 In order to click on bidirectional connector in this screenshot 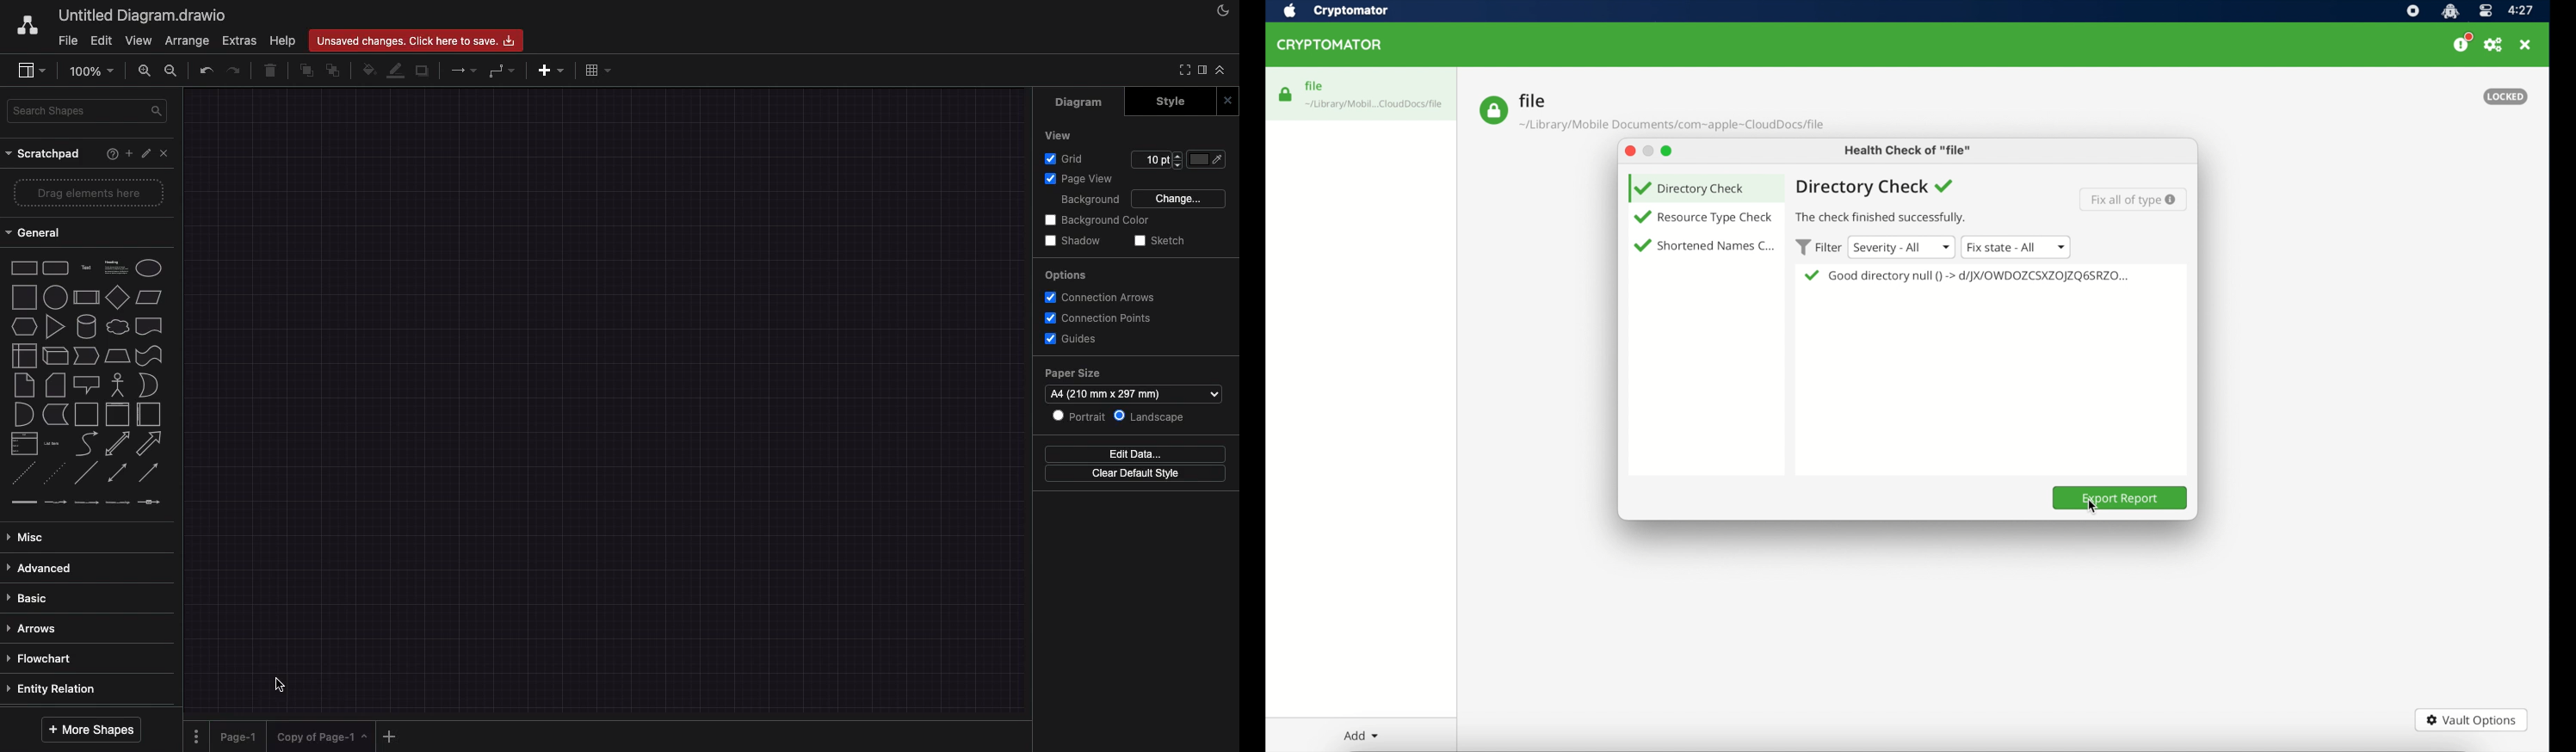, I will do `click(119, 472)`.